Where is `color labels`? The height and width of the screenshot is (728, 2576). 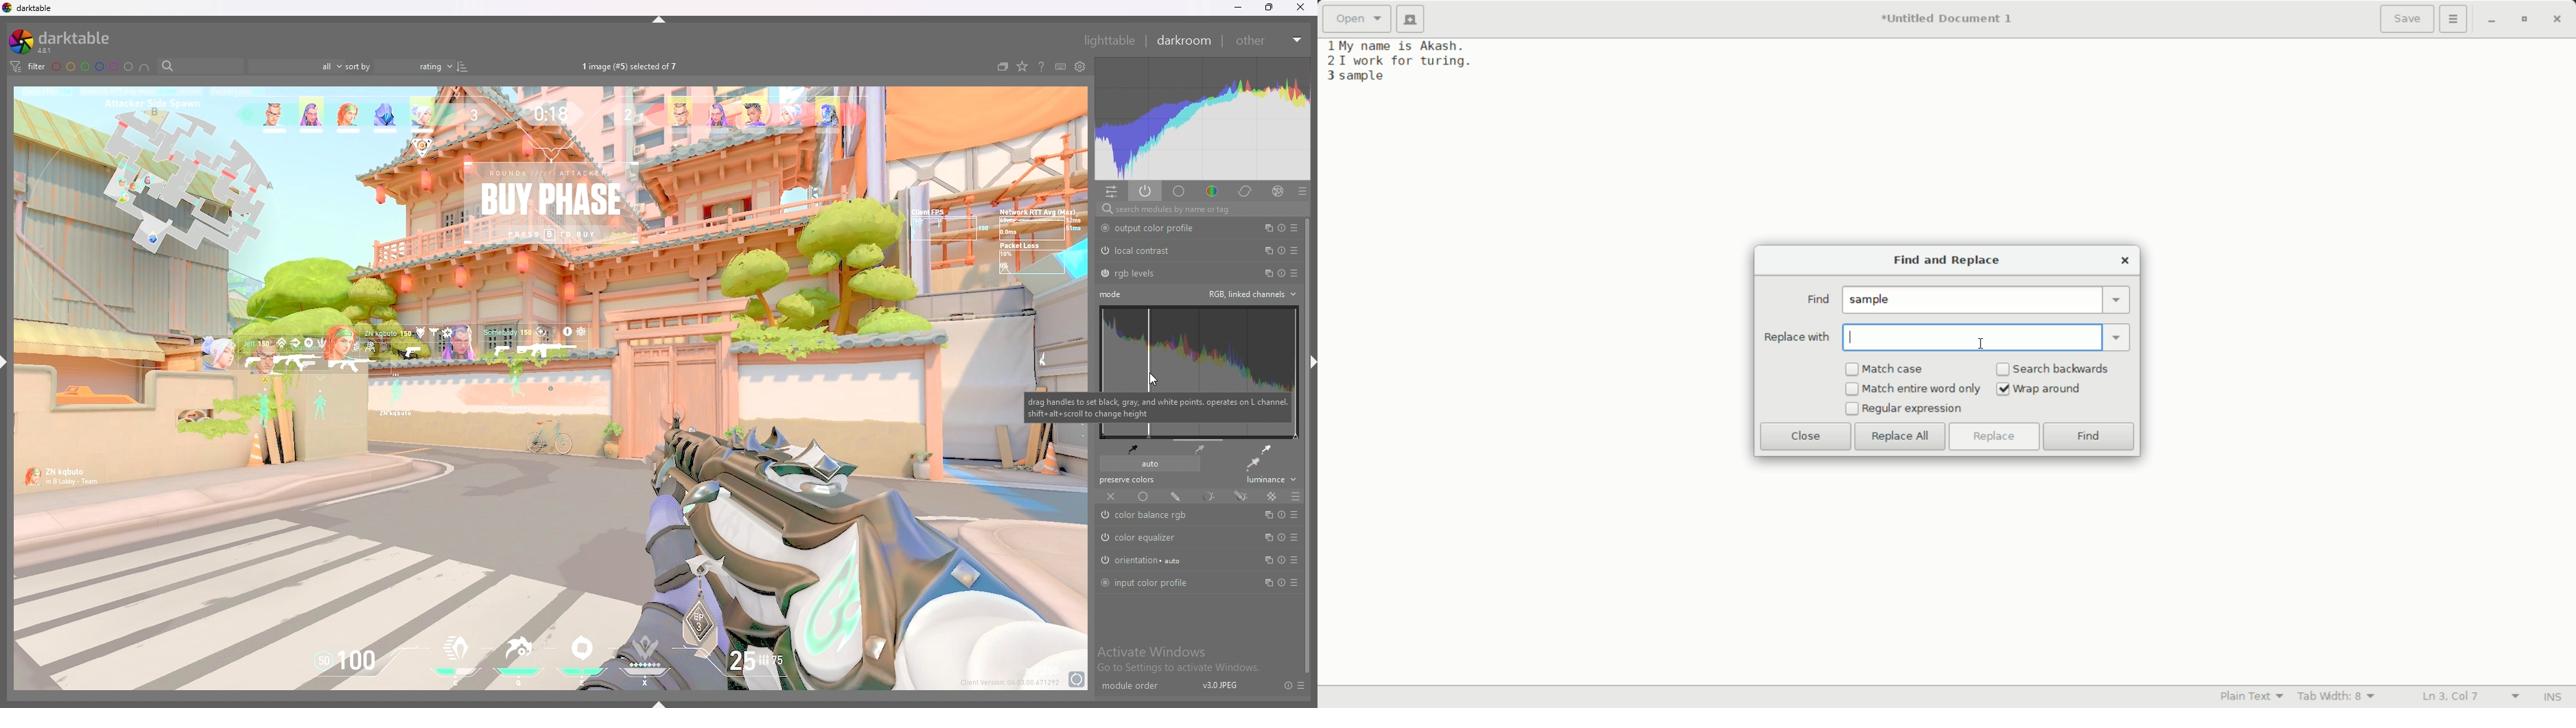 color labels is located at coordinates (92, 67).